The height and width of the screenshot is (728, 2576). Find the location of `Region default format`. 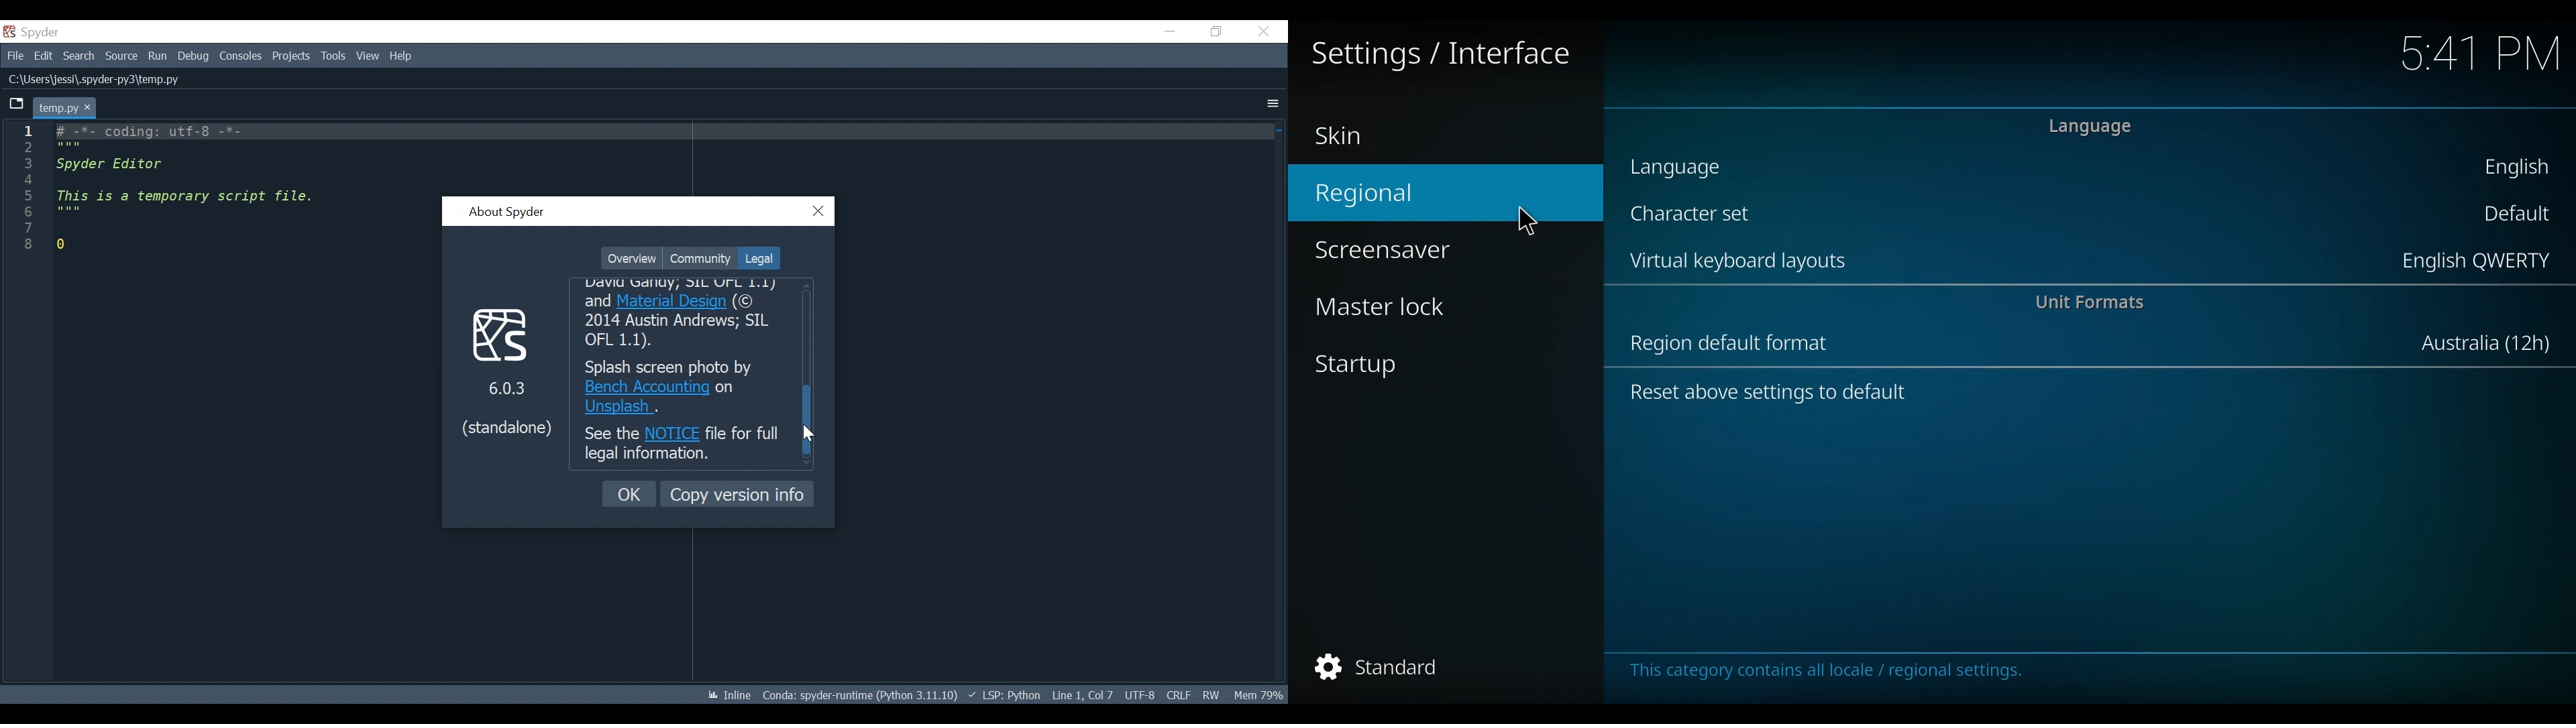

Region default format is located at coordinates (1732, 346).